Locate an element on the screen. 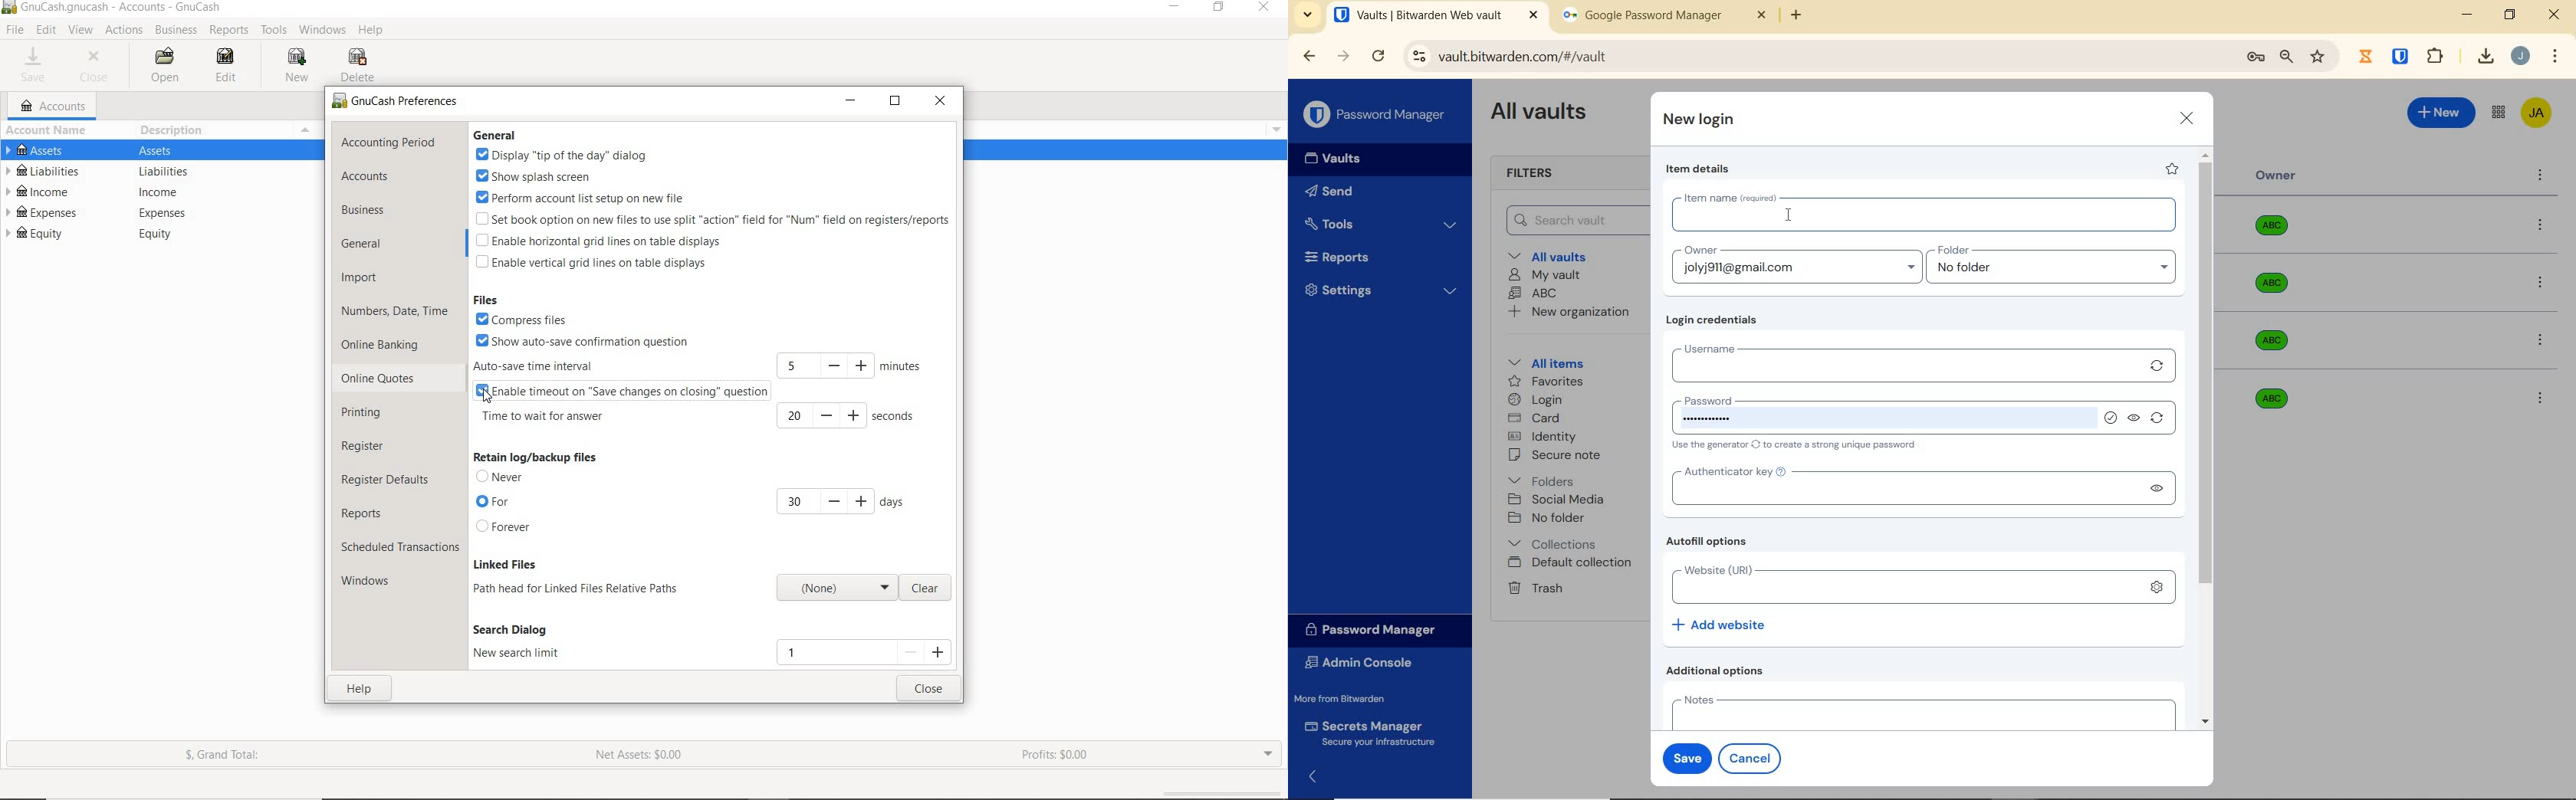  Secrets Manager is located at coordinates (1367, 734).